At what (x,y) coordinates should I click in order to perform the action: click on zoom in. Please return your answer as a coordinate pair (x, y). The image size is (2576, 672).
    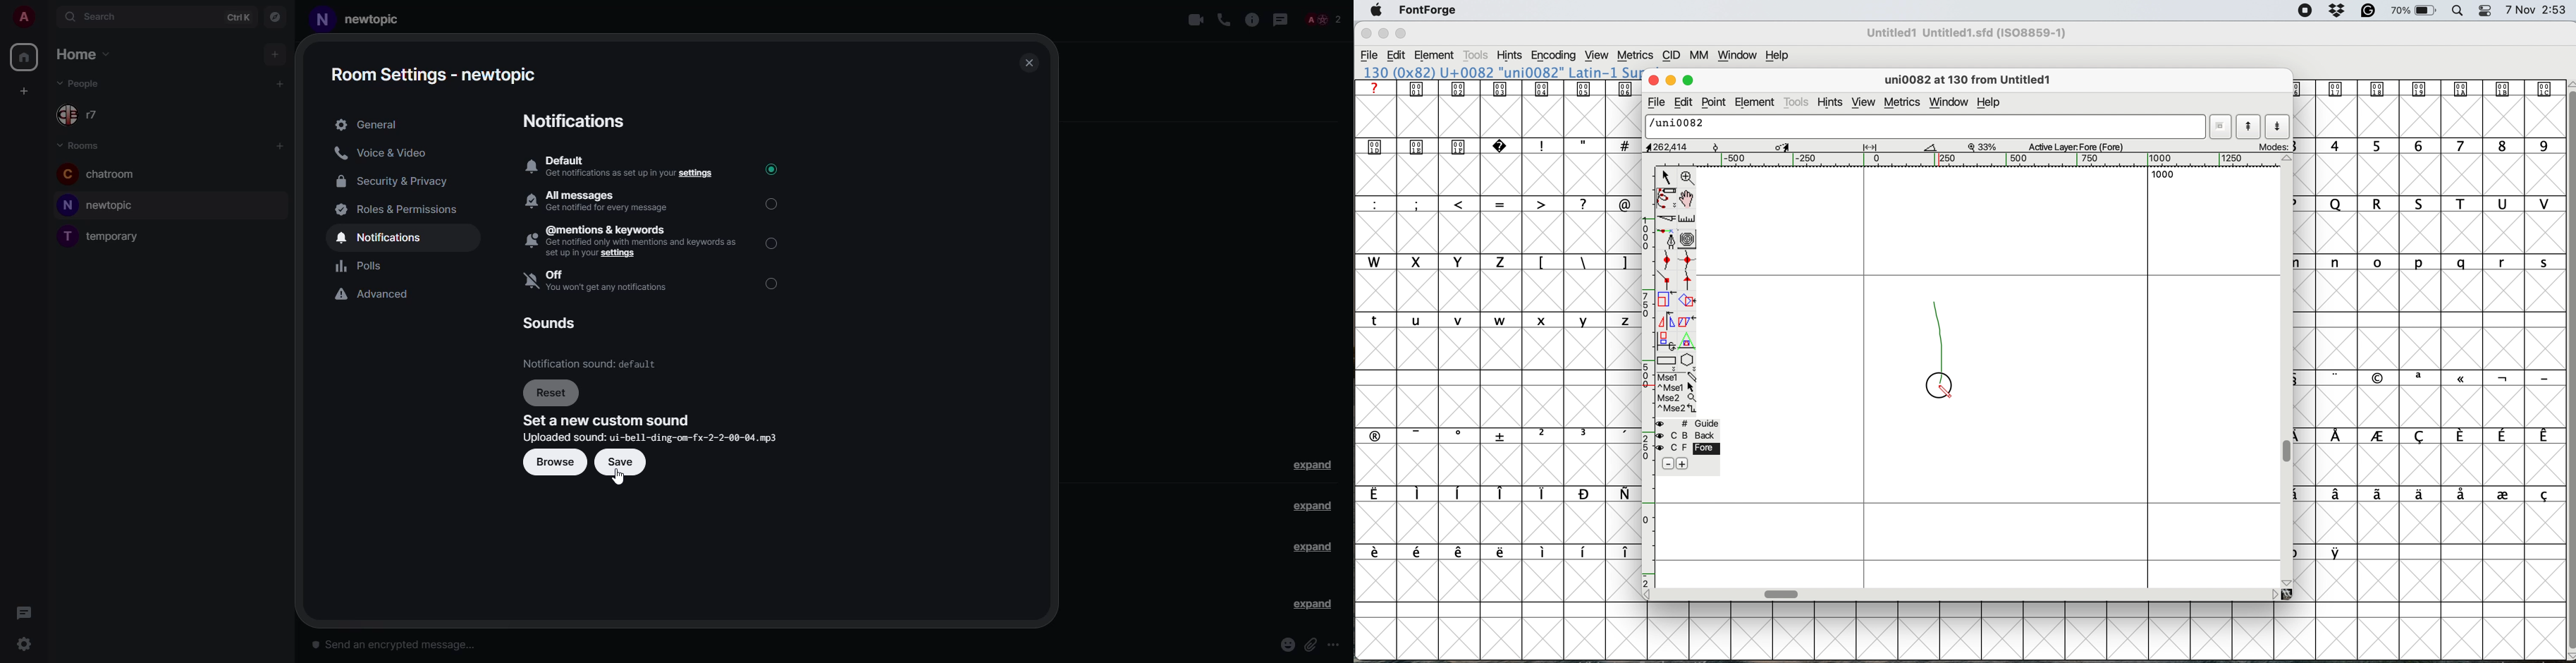
    Looking at the image, I should click on (1689, 177).